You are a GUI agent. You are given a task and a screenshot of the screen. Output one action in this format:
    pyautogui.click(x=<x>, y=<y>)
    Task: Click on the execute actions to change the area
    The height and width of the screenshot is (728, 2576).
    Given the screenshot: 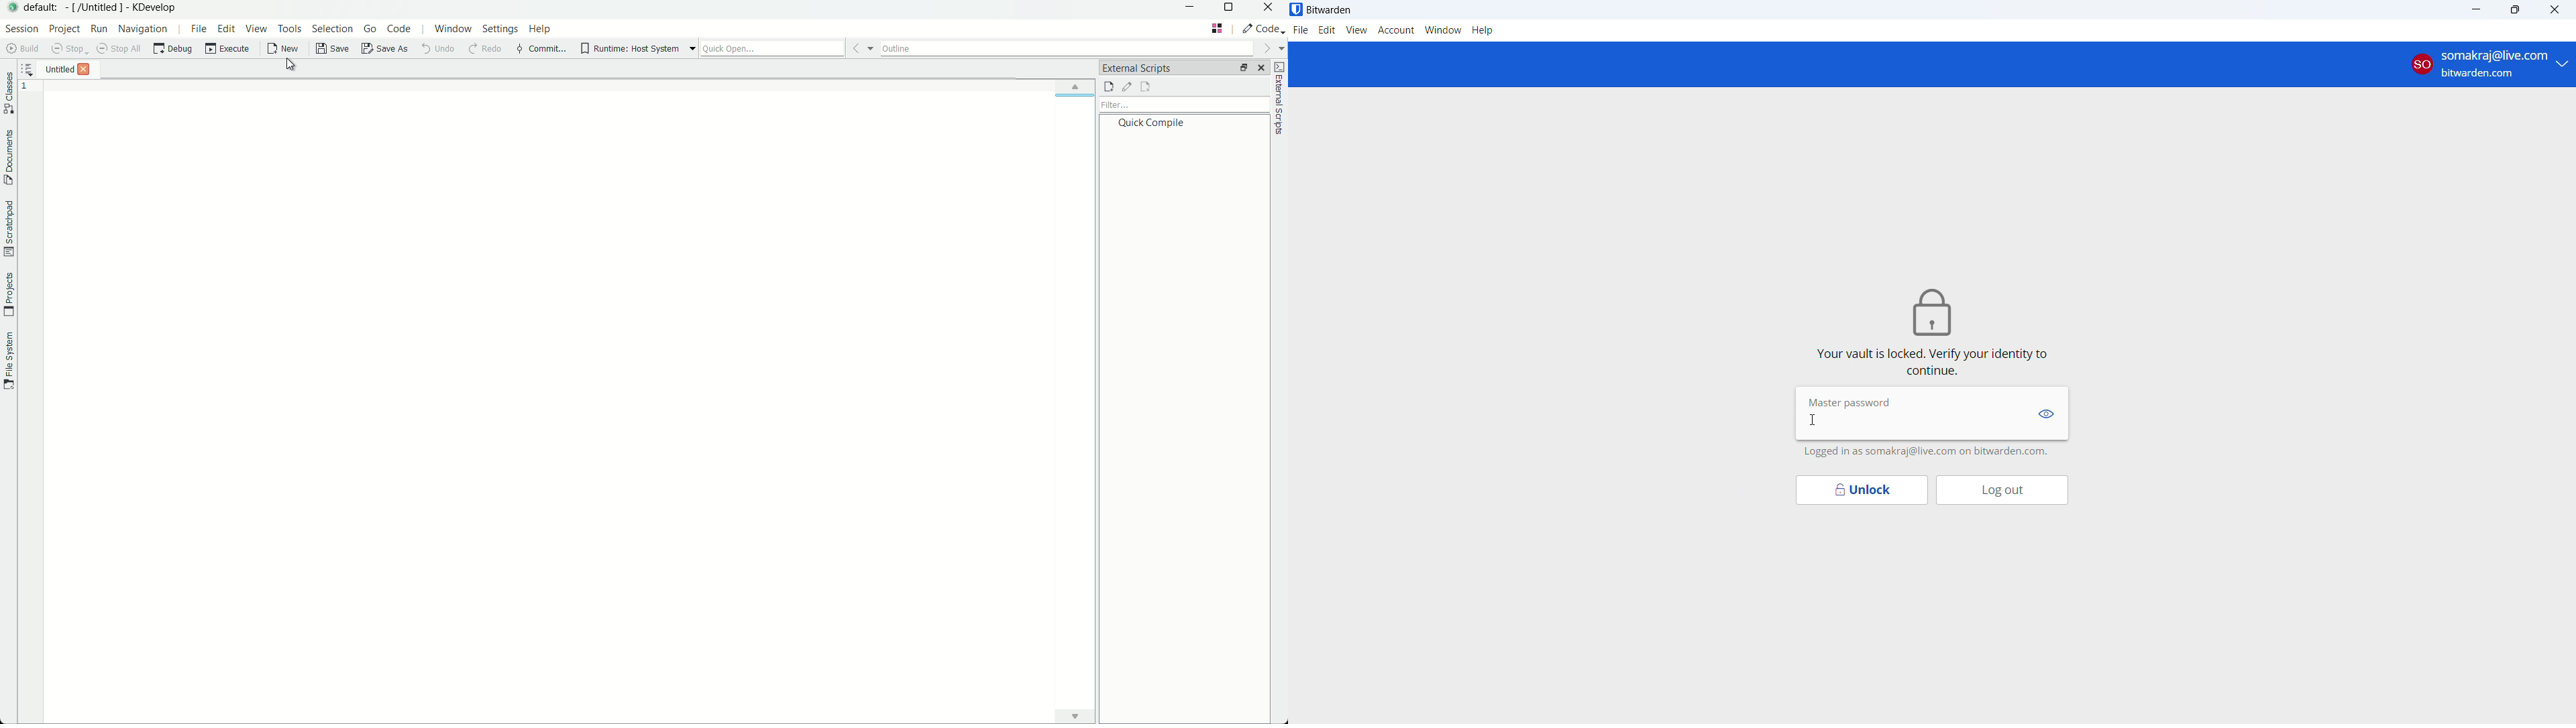 What is the action you would take?
    pyautogui.click(x=1263, y=31)
    